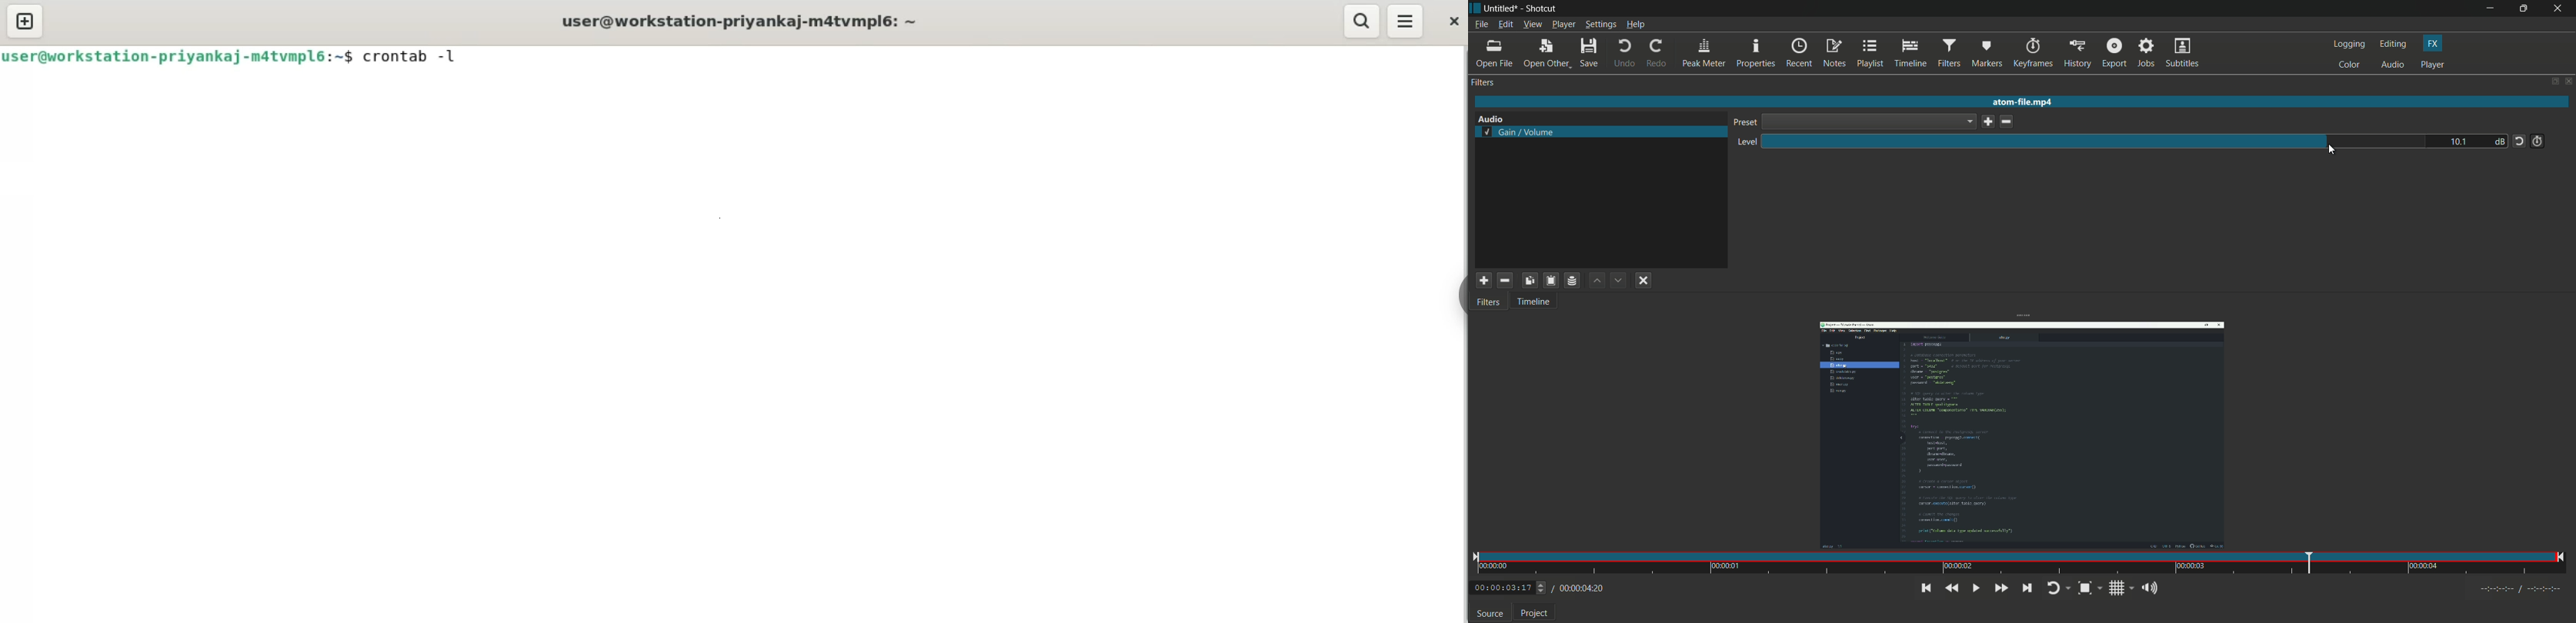 This screenshot has width=2576, height=644. Describe the element at coordinates (1540, 9) in the screenshot. I see `app name` at that location.